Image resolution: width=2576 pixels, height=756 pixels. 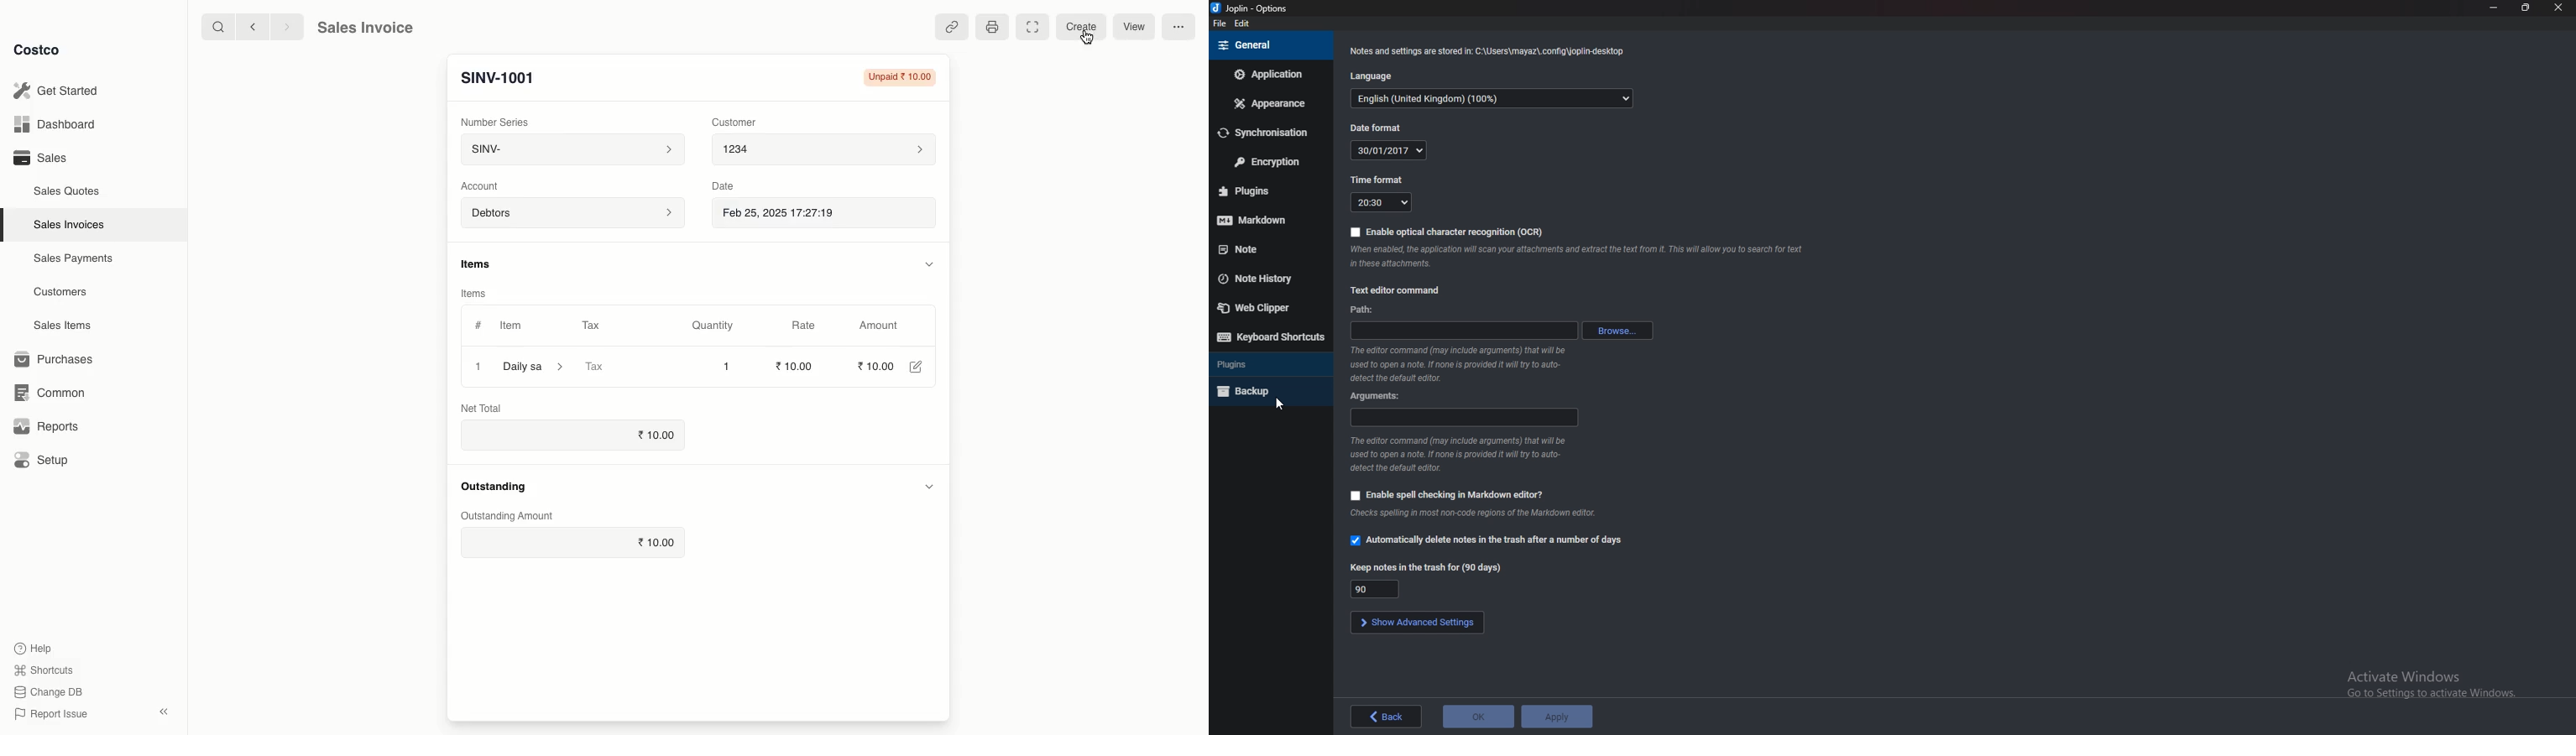 I want to click on SINV-1001, so click(x=506, y=77).